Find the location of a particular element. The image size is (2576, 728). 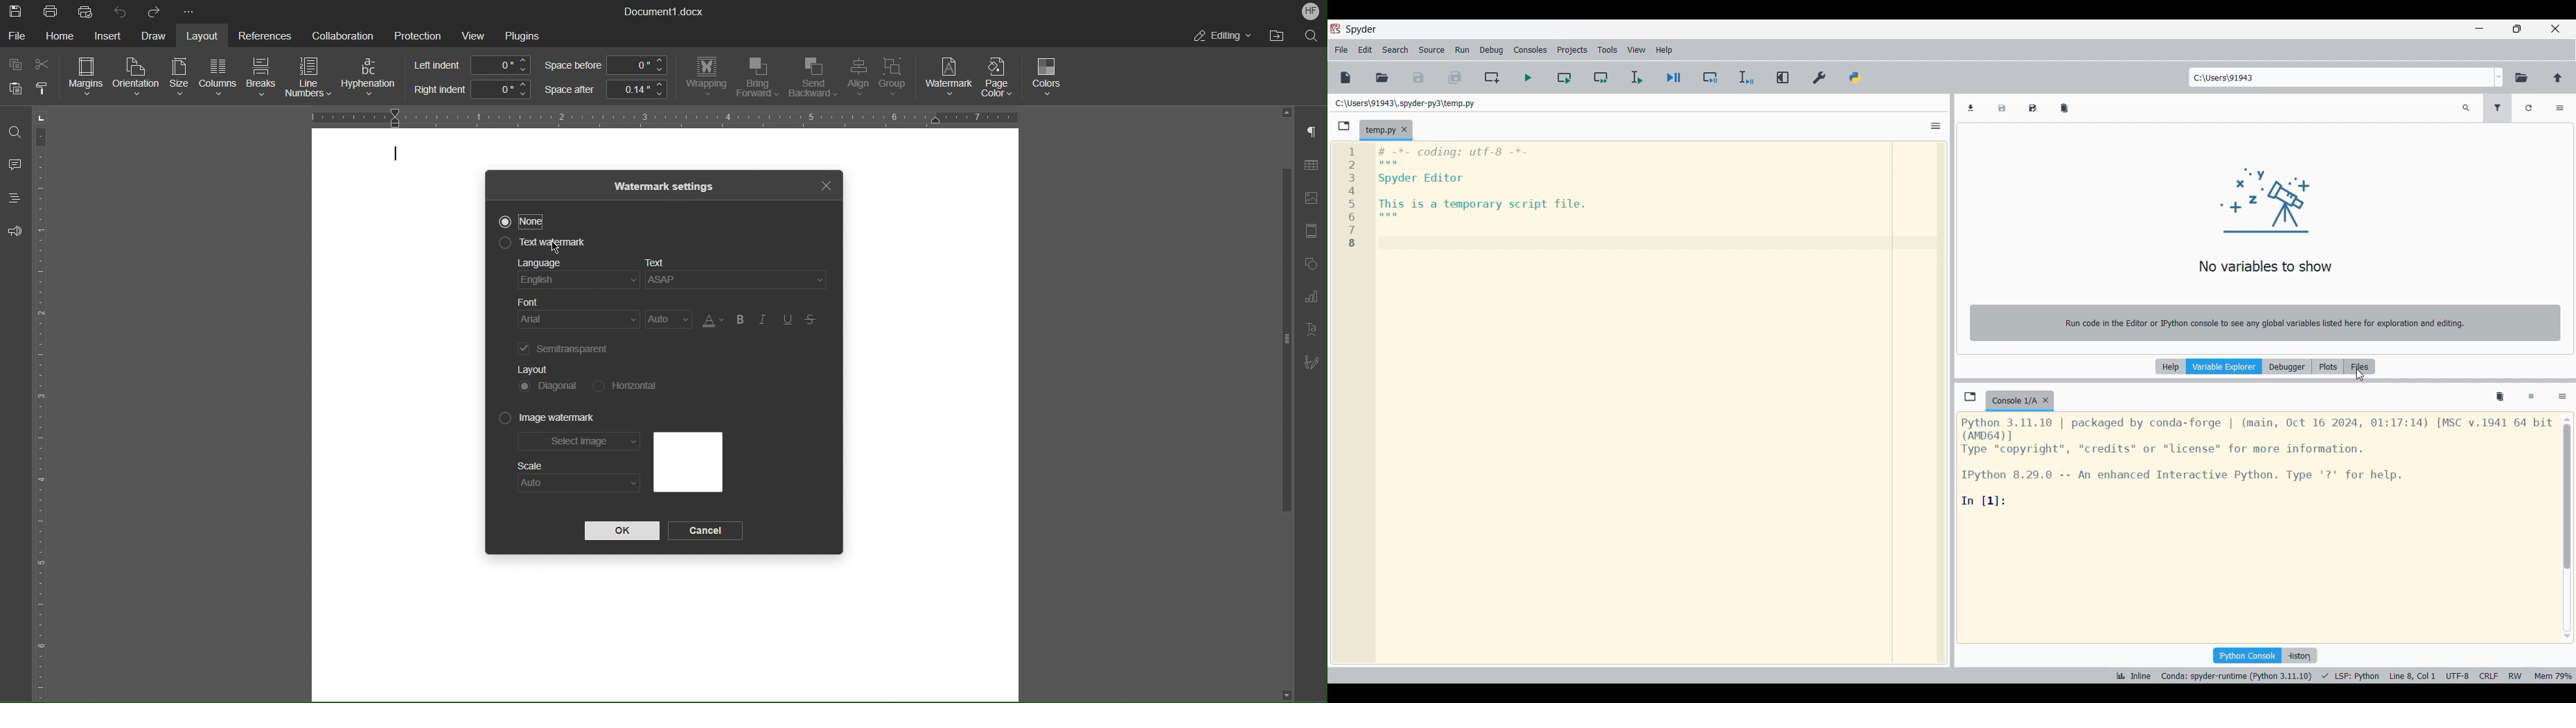

Preview is located at coordinates (687, 462).